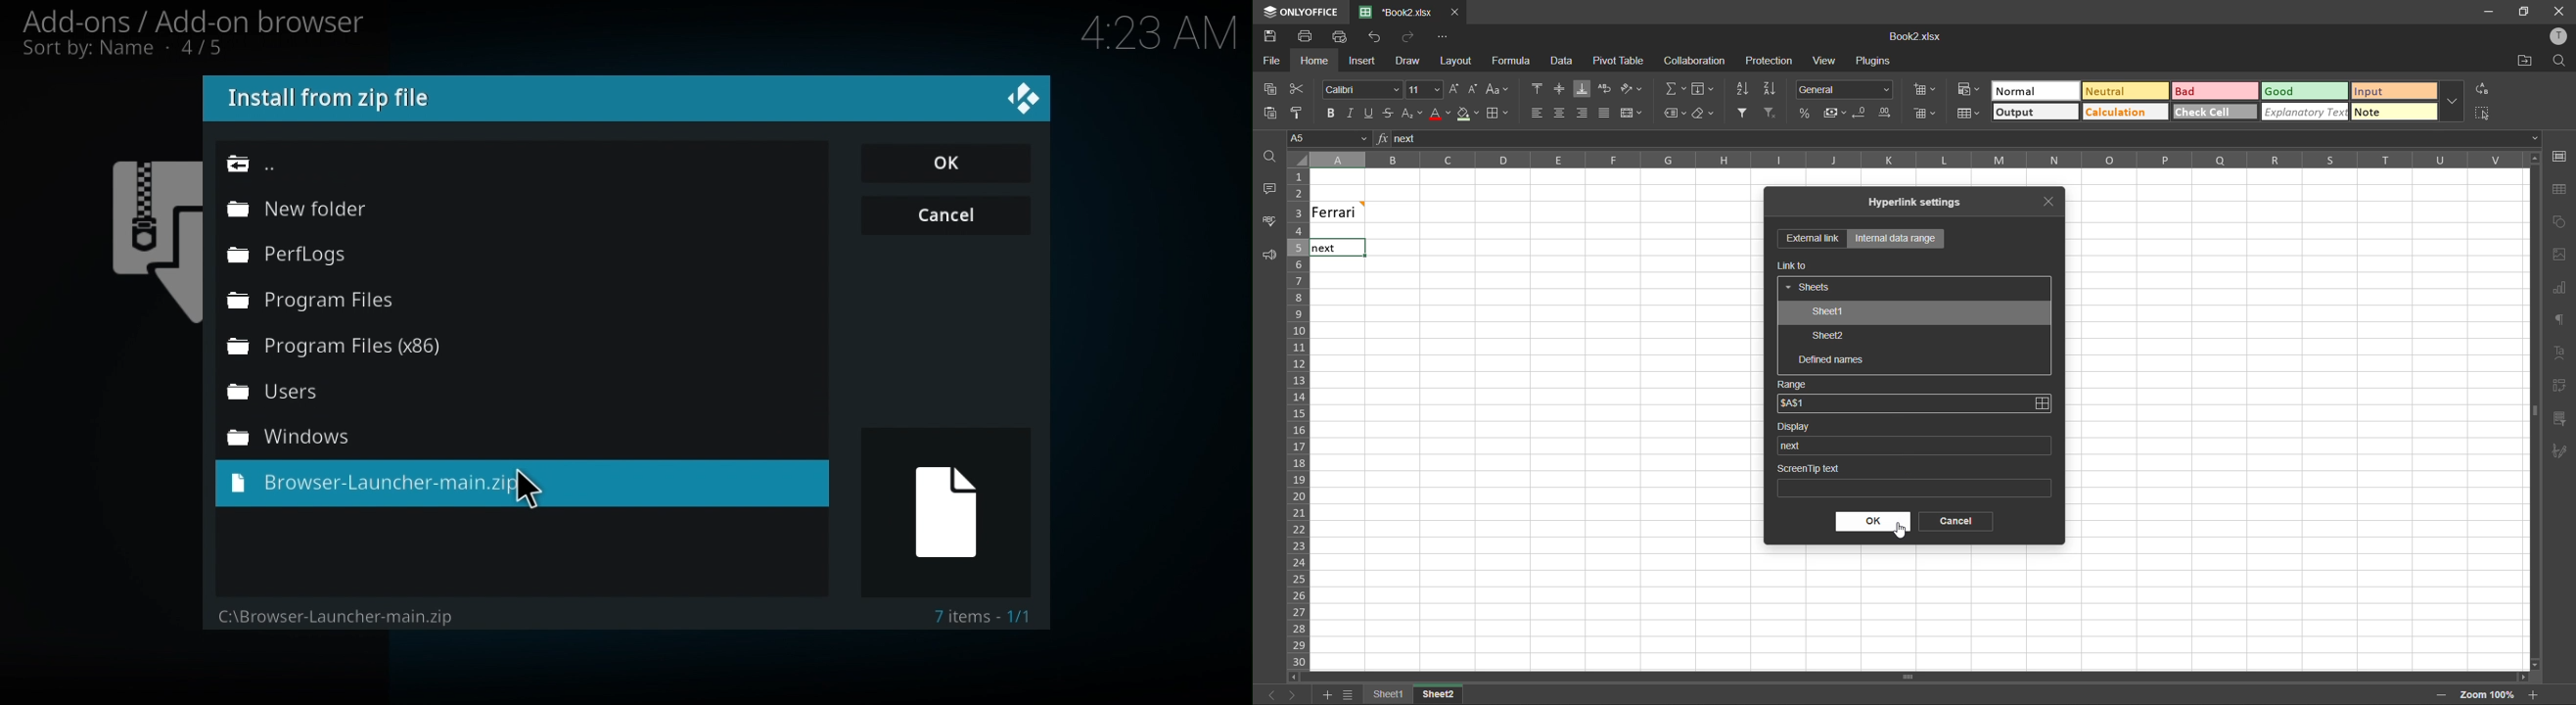  Describe the element at coordinates (336, 617) in the screenshot. I see `File path` at that location.